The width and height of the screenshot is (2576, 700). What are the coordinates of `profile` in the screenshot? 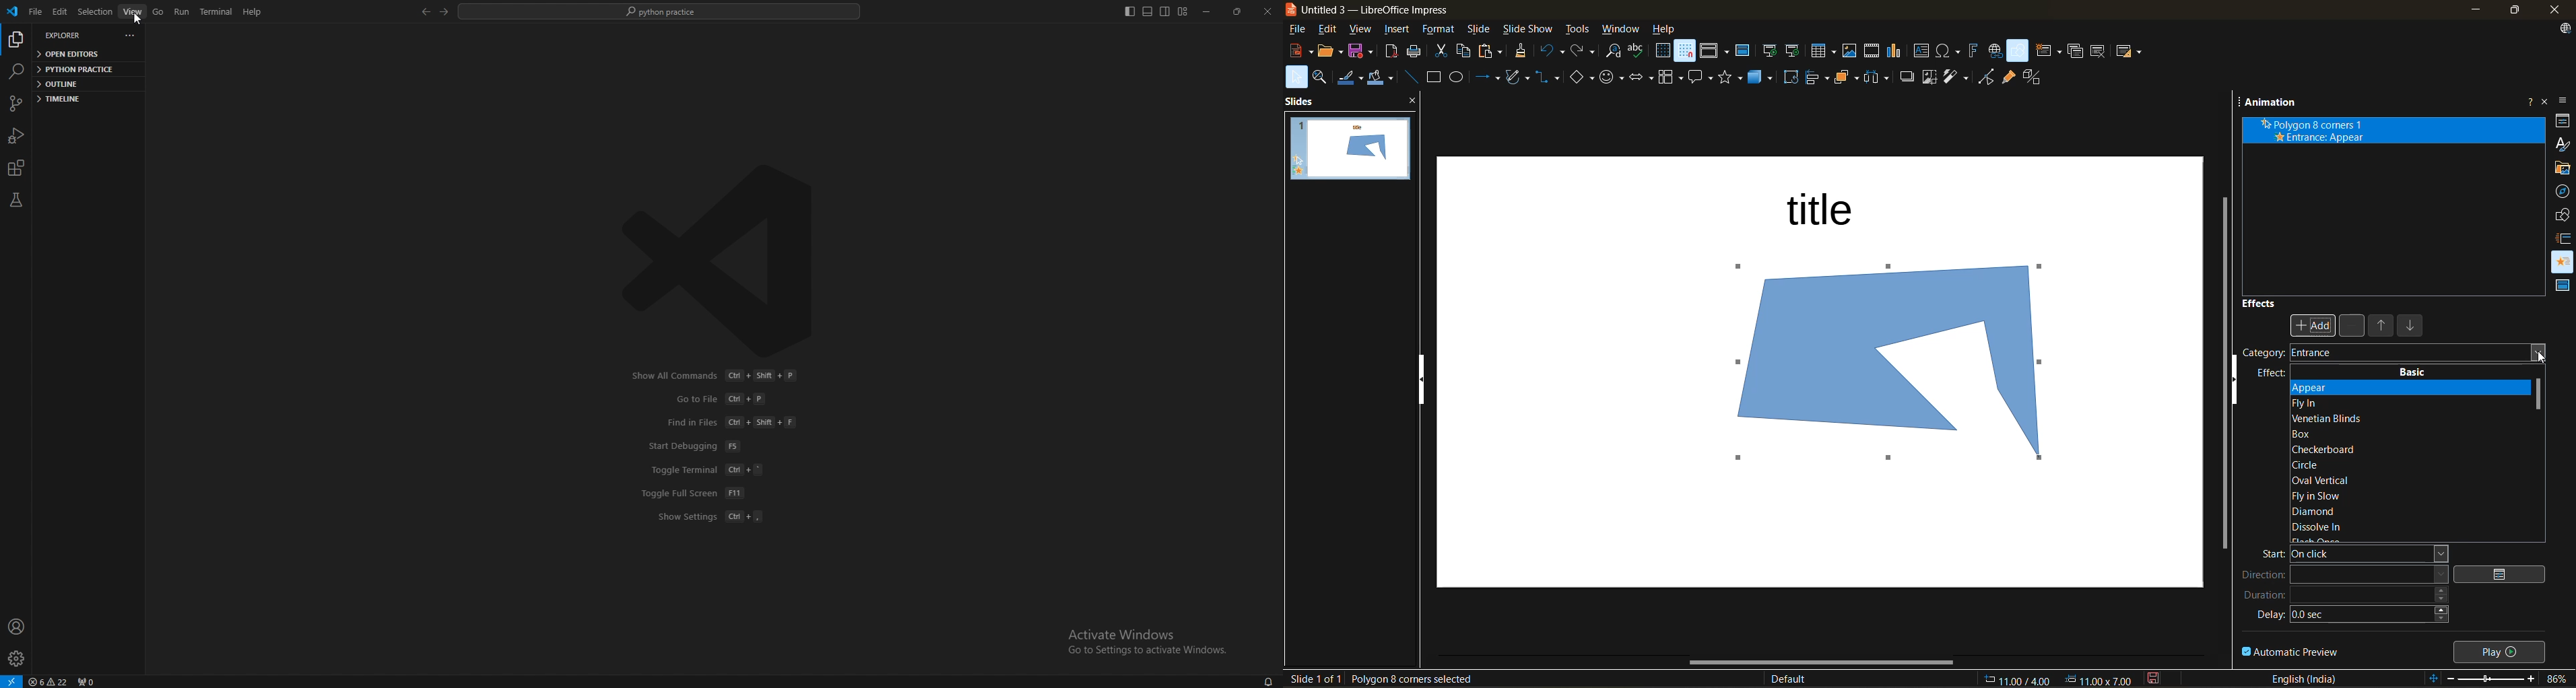 It's located at (18, 627).